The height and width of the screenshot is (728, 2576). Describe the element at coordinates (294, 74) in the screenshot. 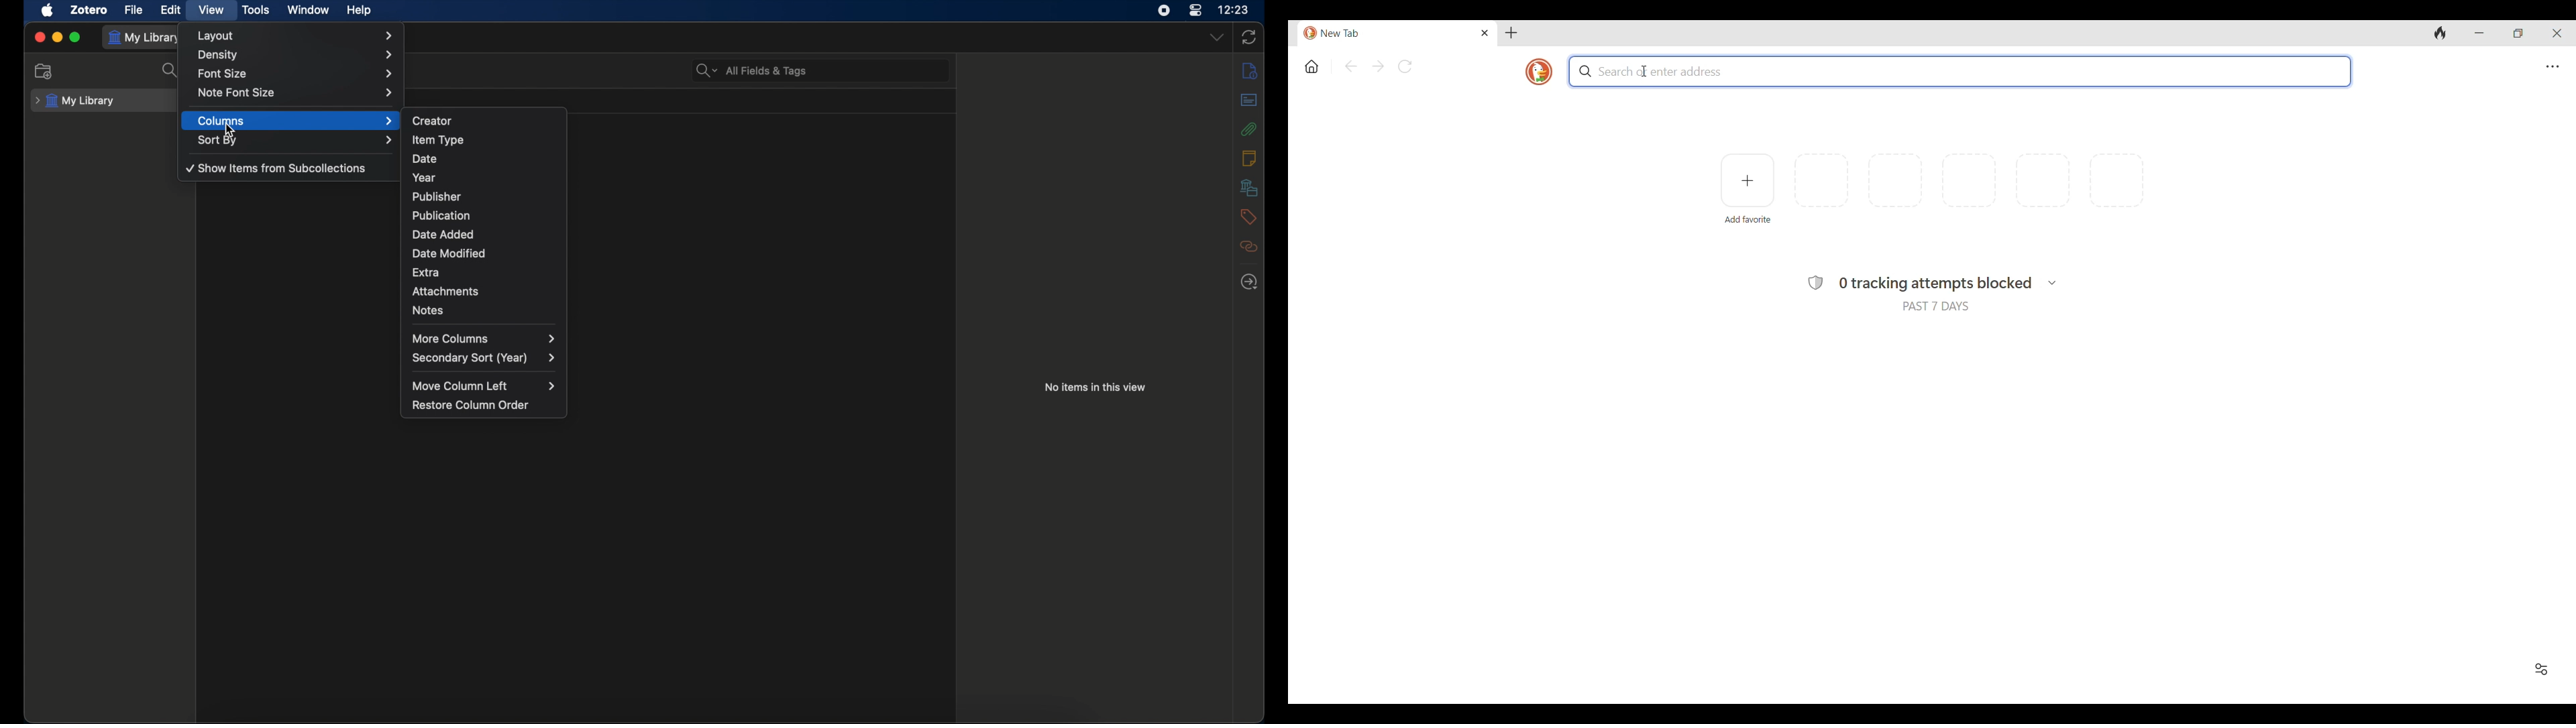

I see `font size` at that location.